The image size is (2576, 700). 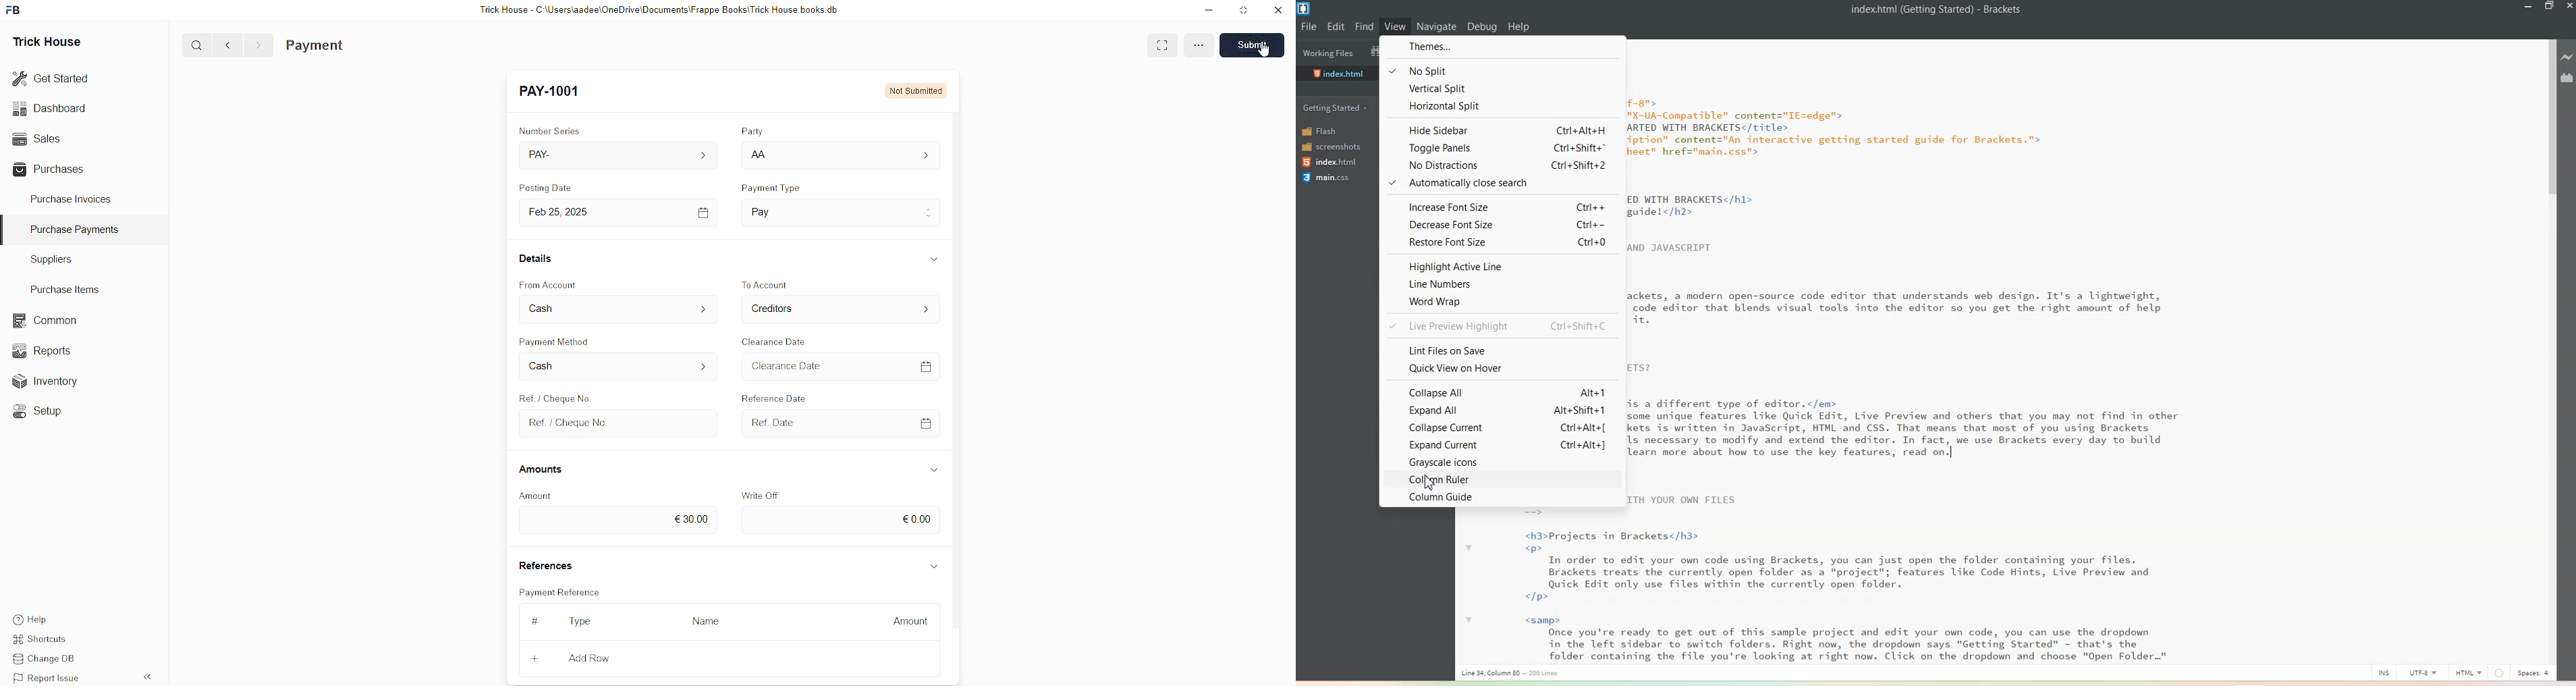 I want to click on not submitted, so click(x=917, y=89).